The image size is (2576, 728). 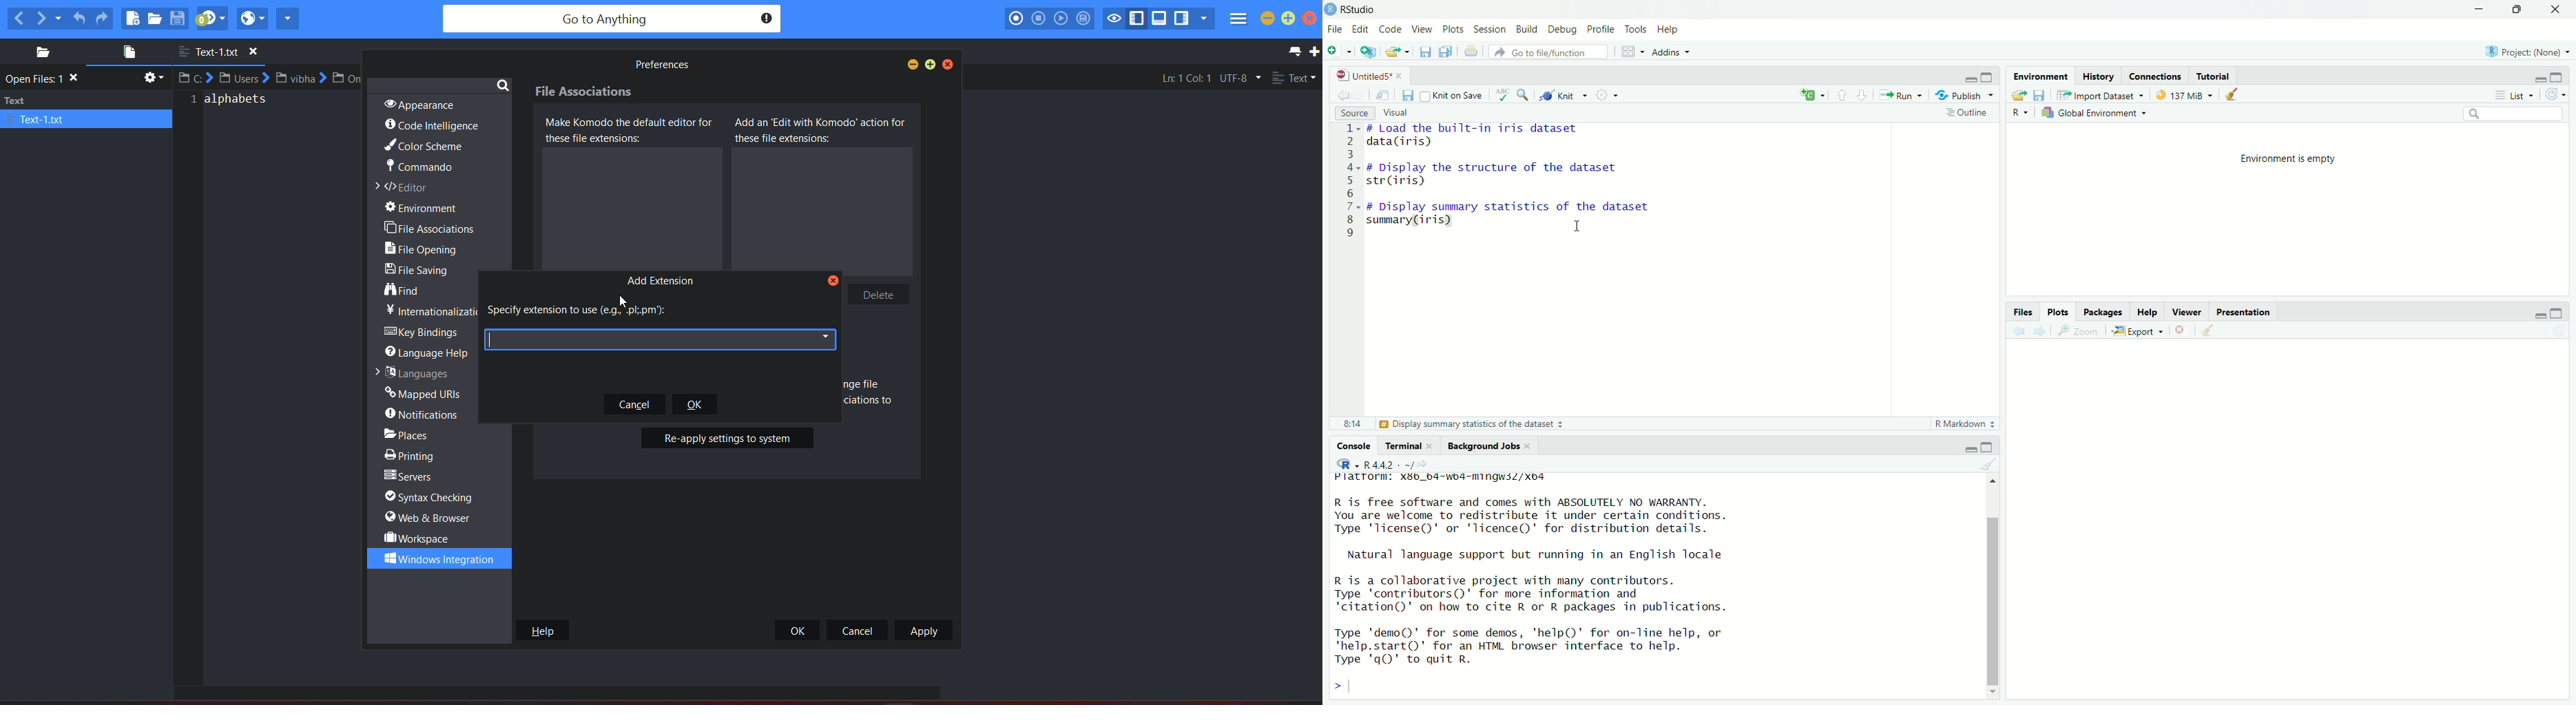 I want to click on Run current line, so click(x=1899, y=93).